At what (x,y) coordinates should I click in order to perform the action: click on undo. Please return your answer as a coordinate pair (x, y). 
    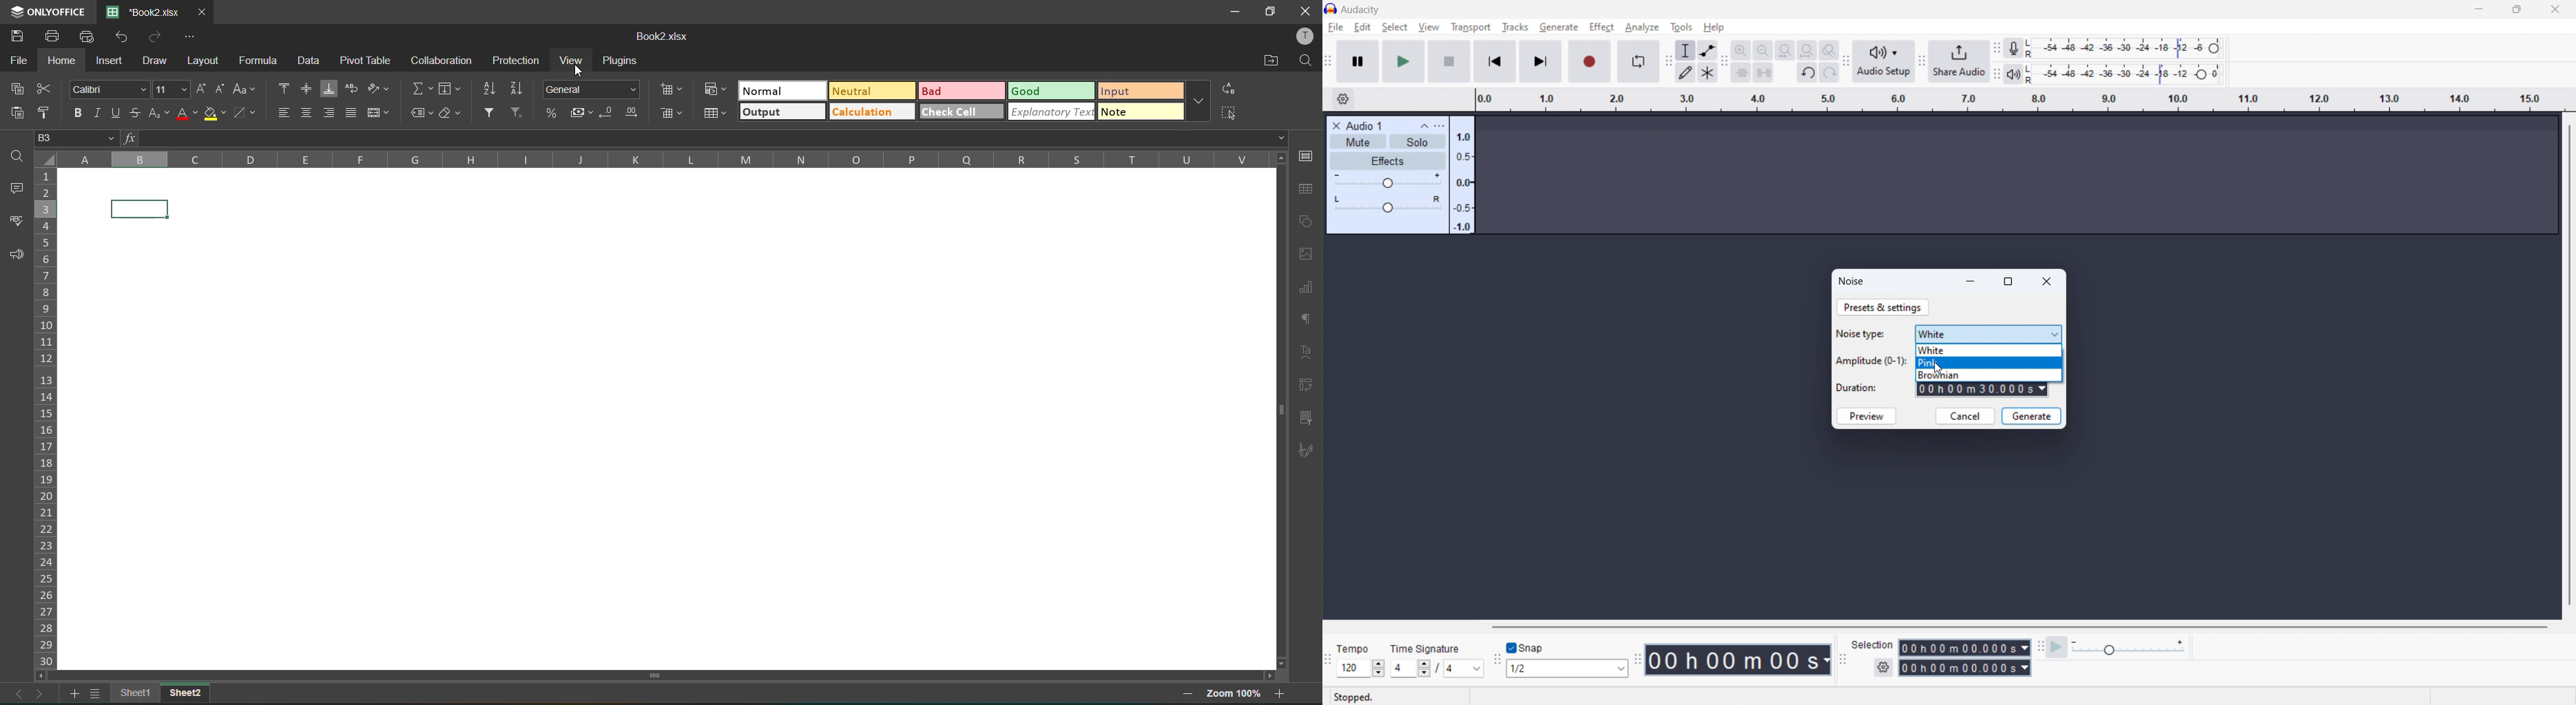
    Looking at the image, I should click on (125, 36).